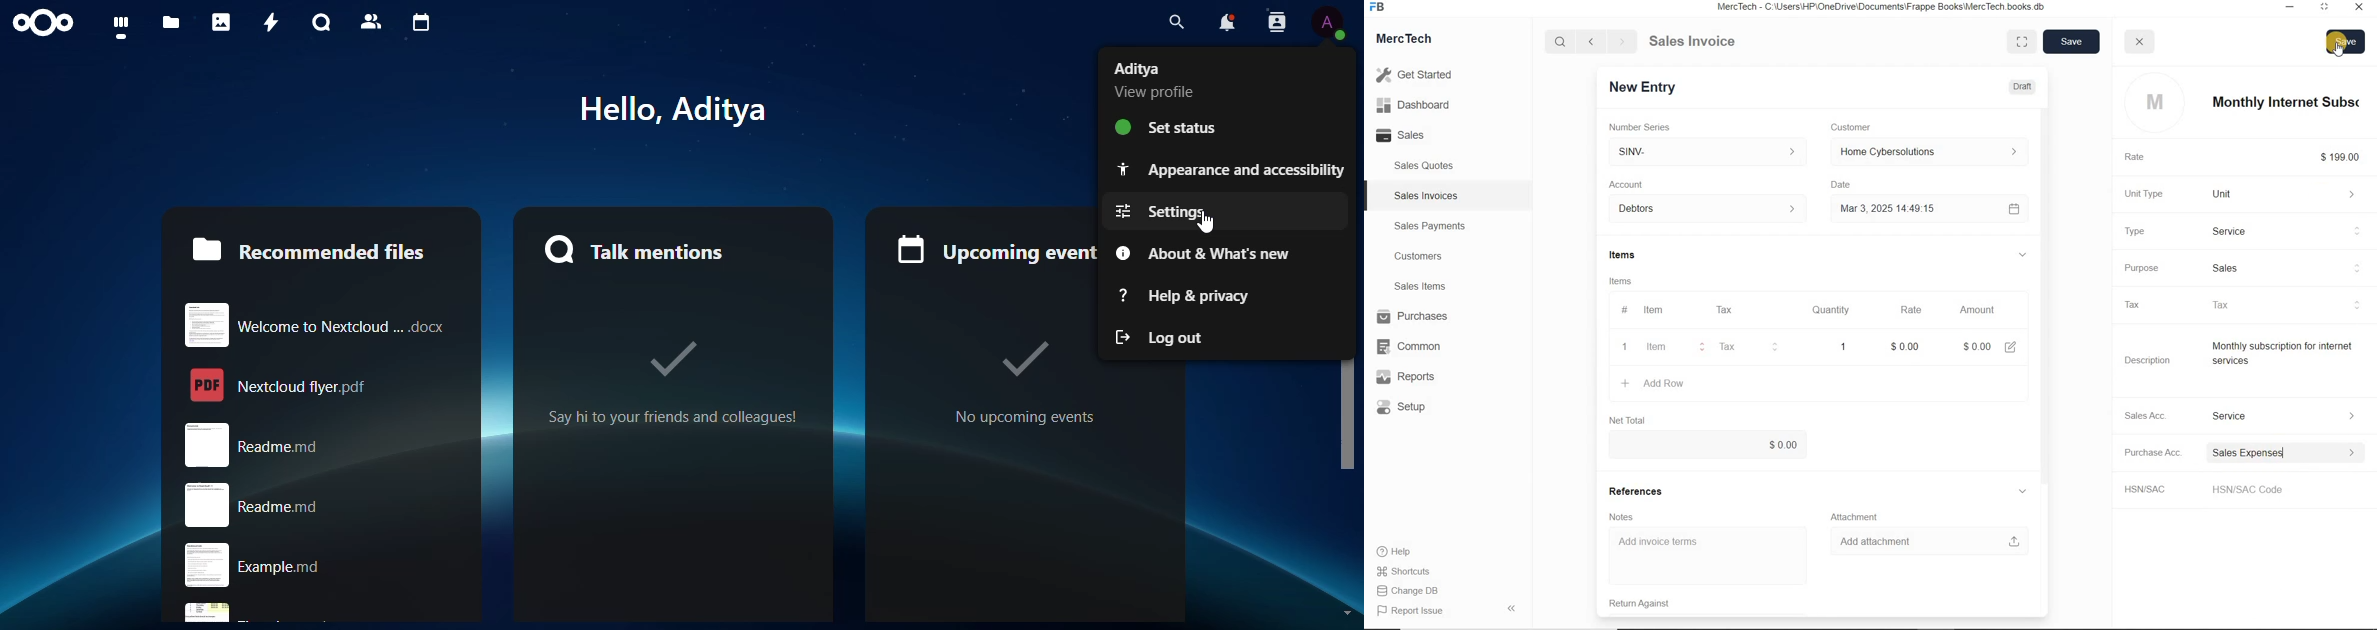 The image size is (2380, 644). Describe the element at coordinates (640, 249) in the screenshot. I see `talk mentions` at that location.